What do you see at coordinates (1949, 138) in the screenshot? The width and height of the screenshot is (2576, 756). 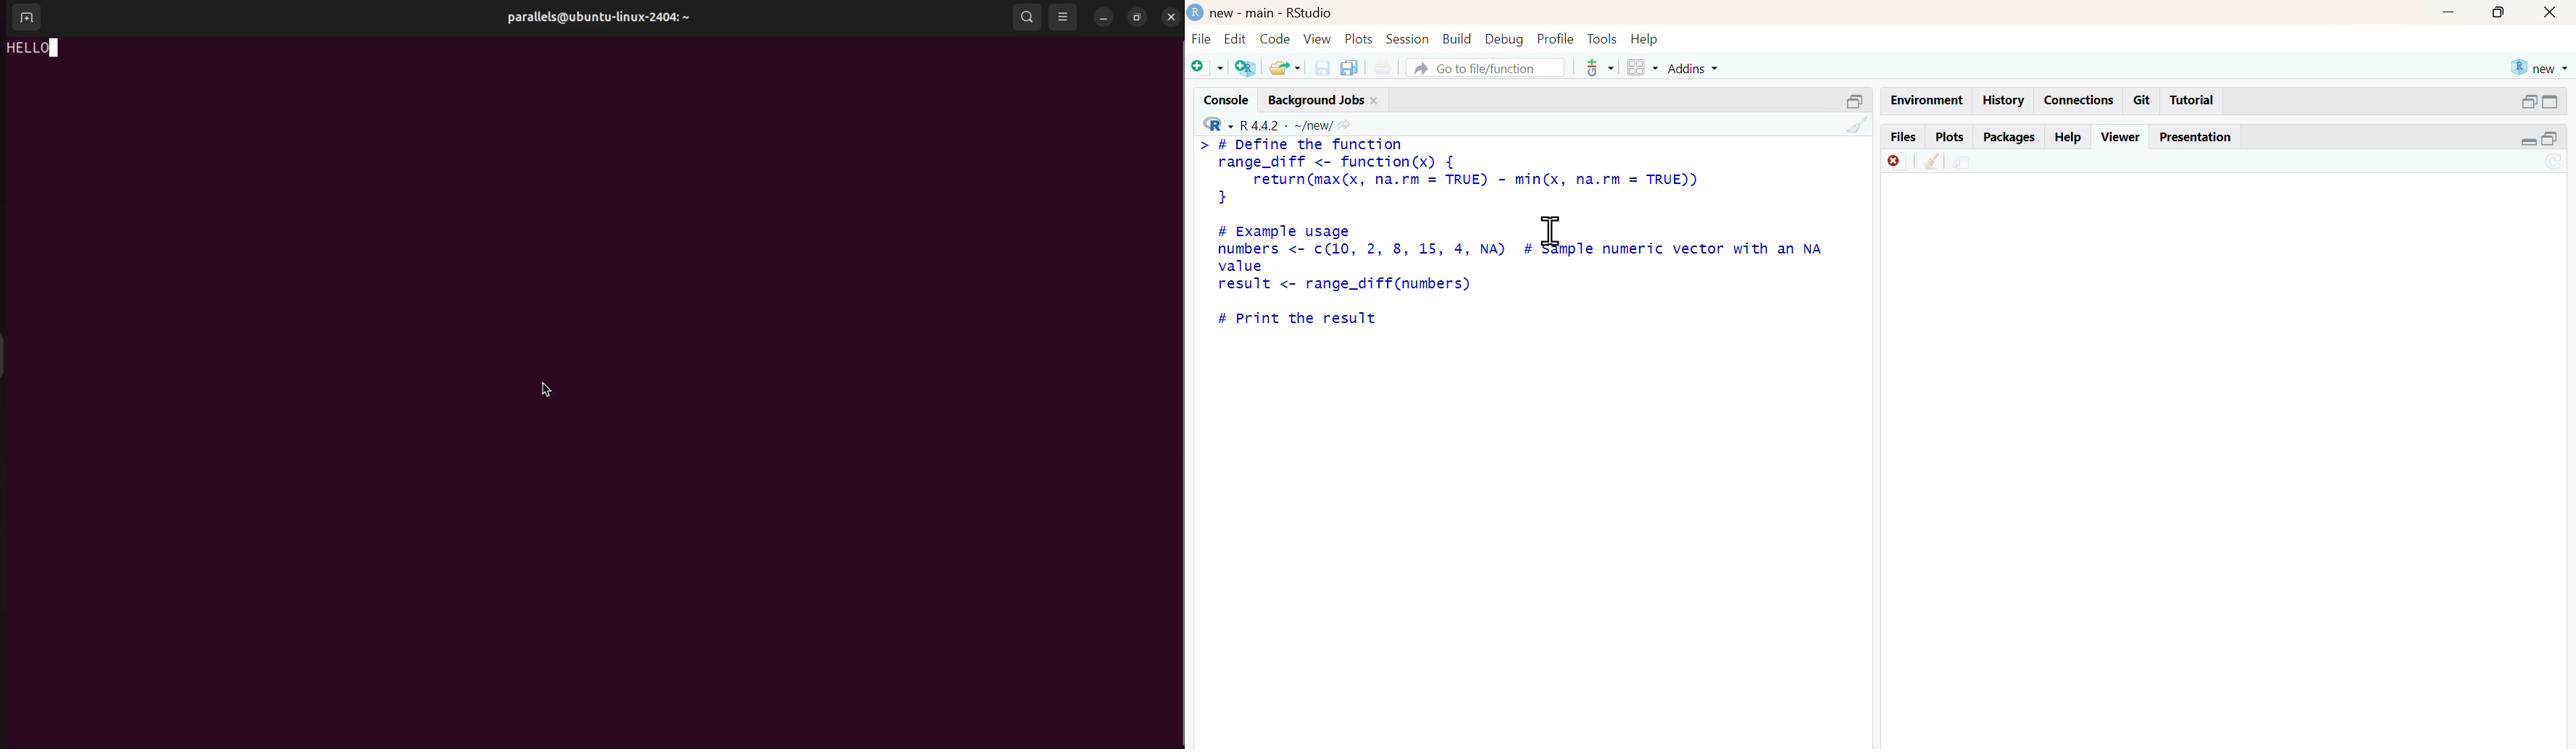 I see `plots` at bounding box center [1949, 138].